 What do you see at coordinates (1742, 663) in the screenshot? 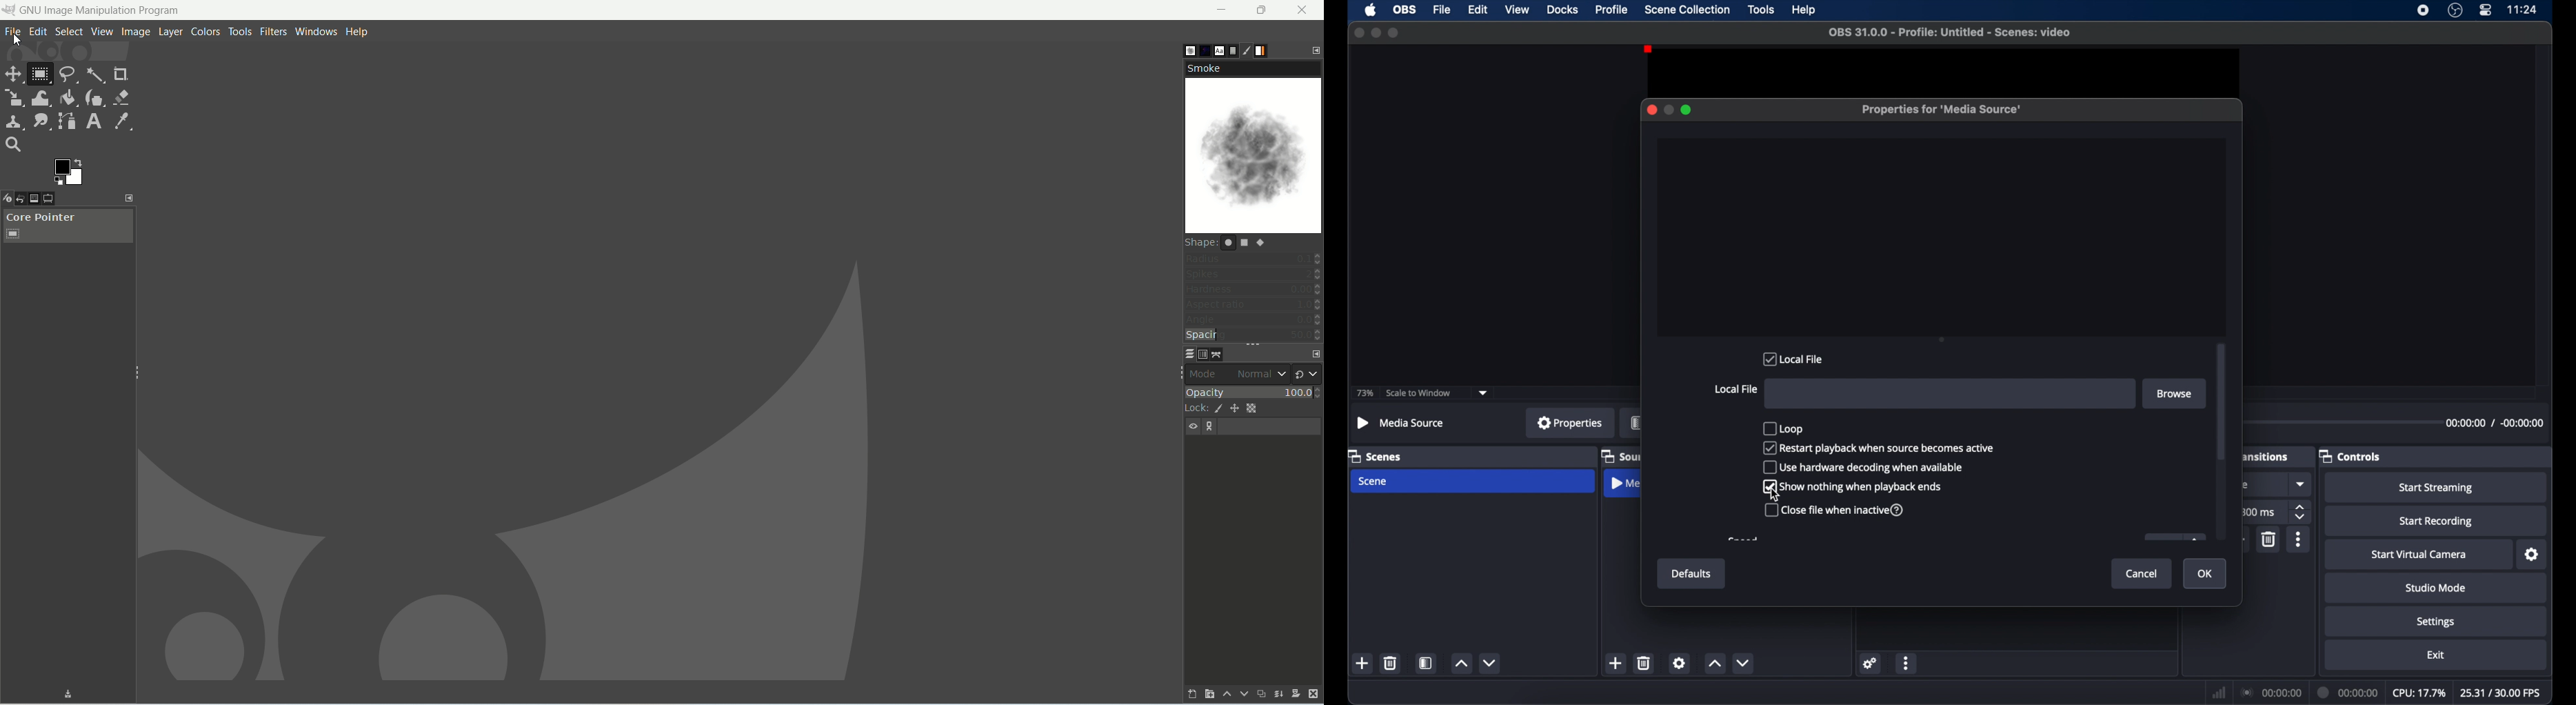
I see `decrement` at bounding box center [1742, 663].